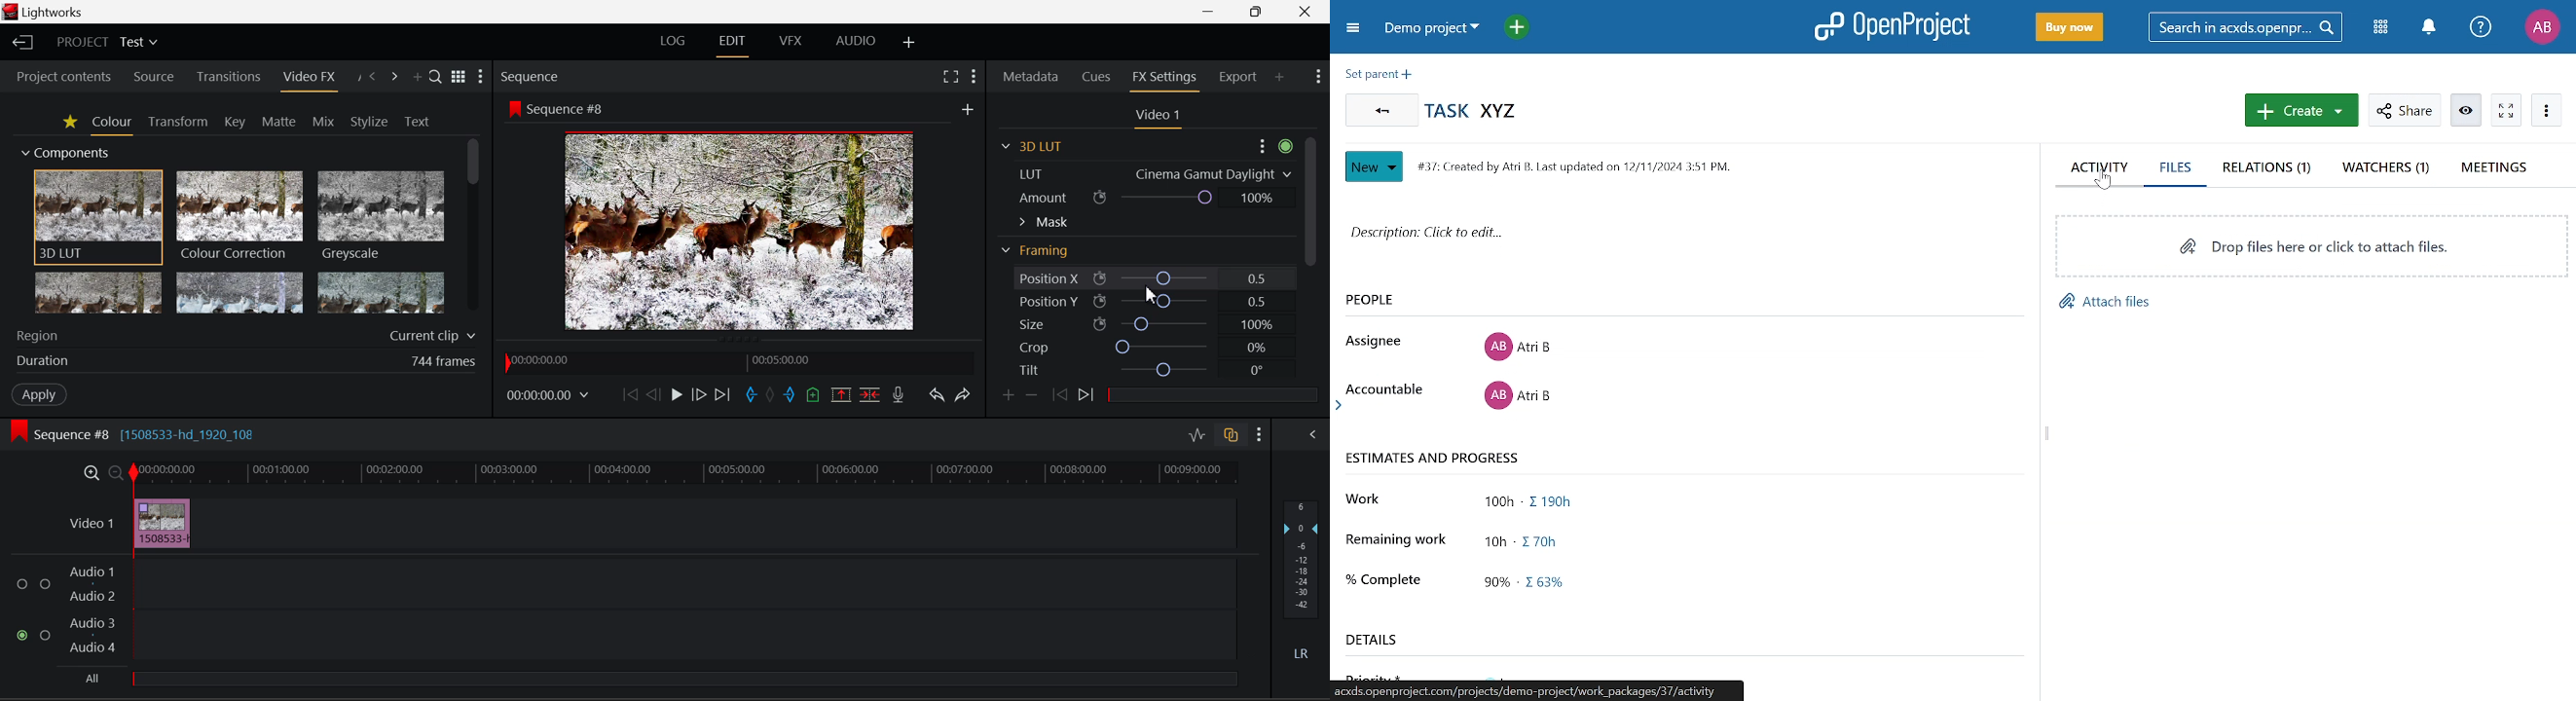 The width and height of the screenshot is (2576, 728). What do you see at coordinates (2068, 26) in the screenshot?
I see `Buy now` at bounding box center [2068, 26].